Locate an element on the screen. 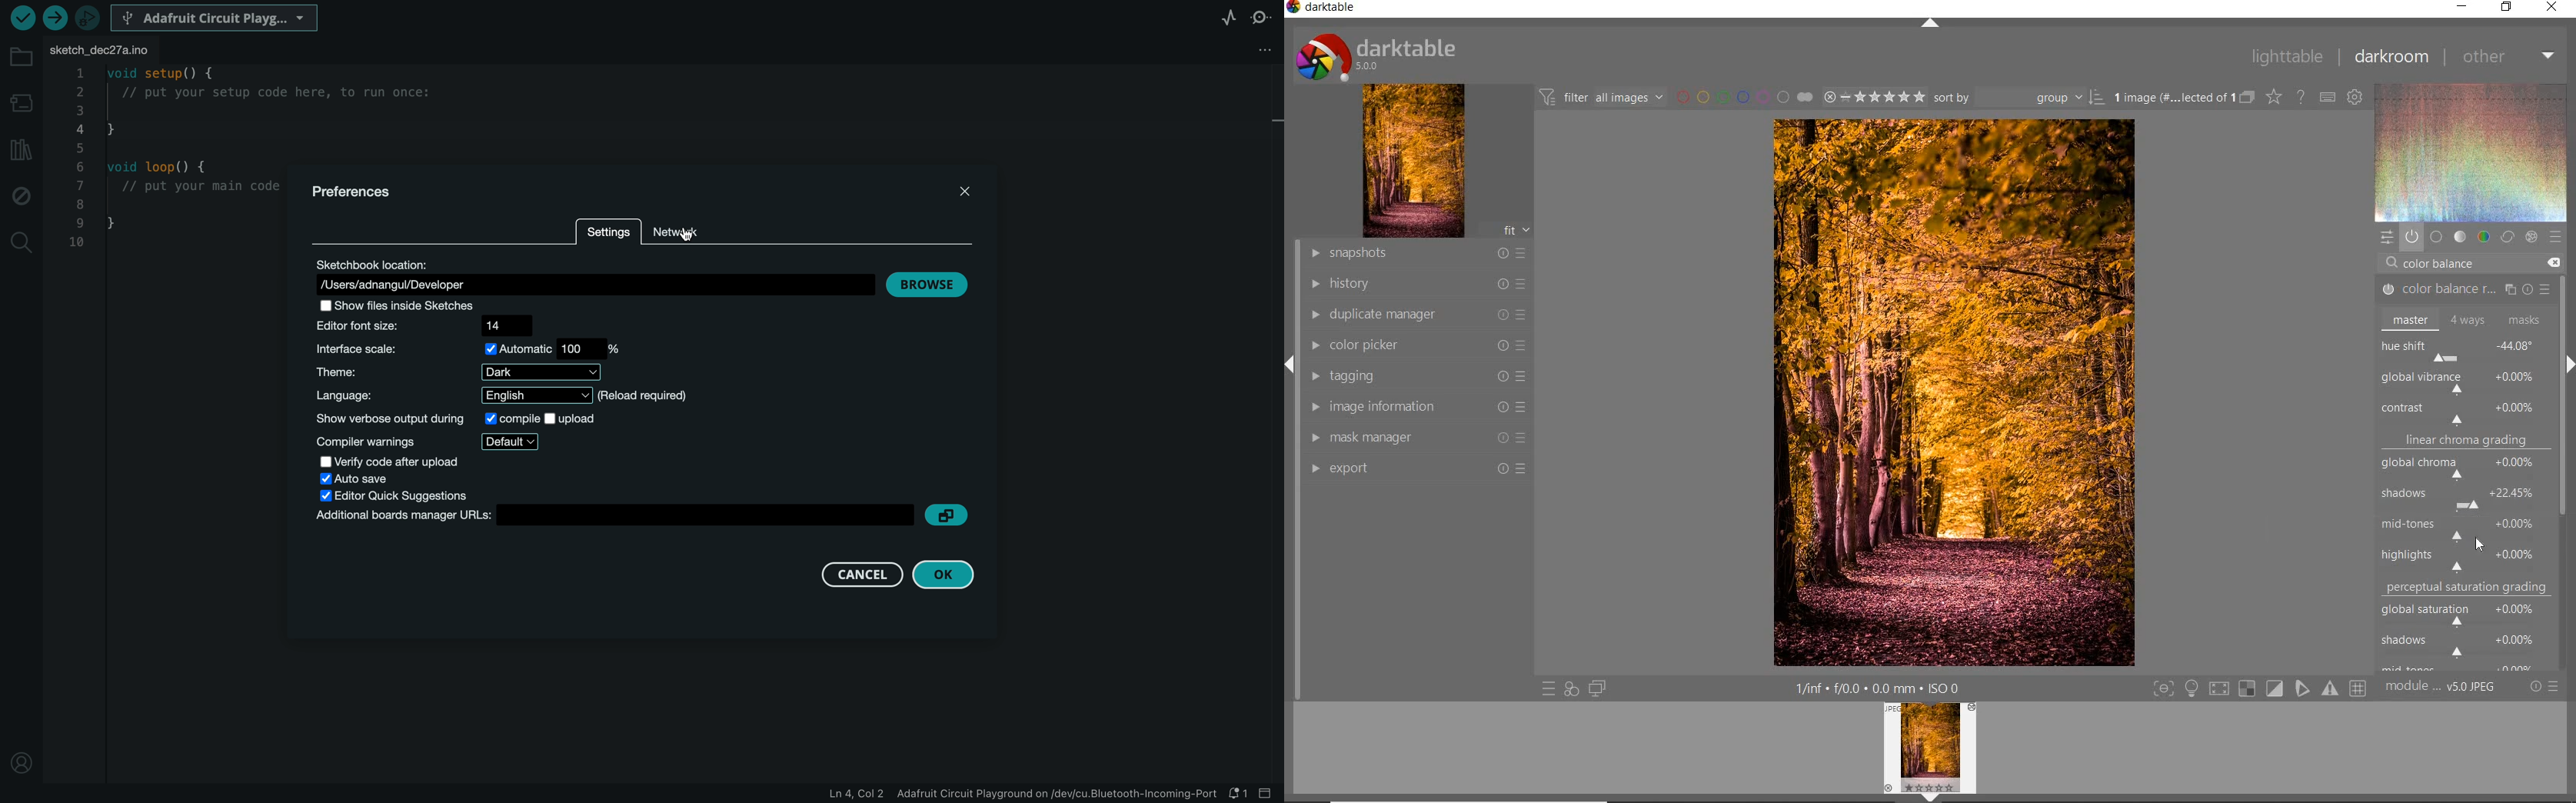  master is located at coordinates (2462, 319).